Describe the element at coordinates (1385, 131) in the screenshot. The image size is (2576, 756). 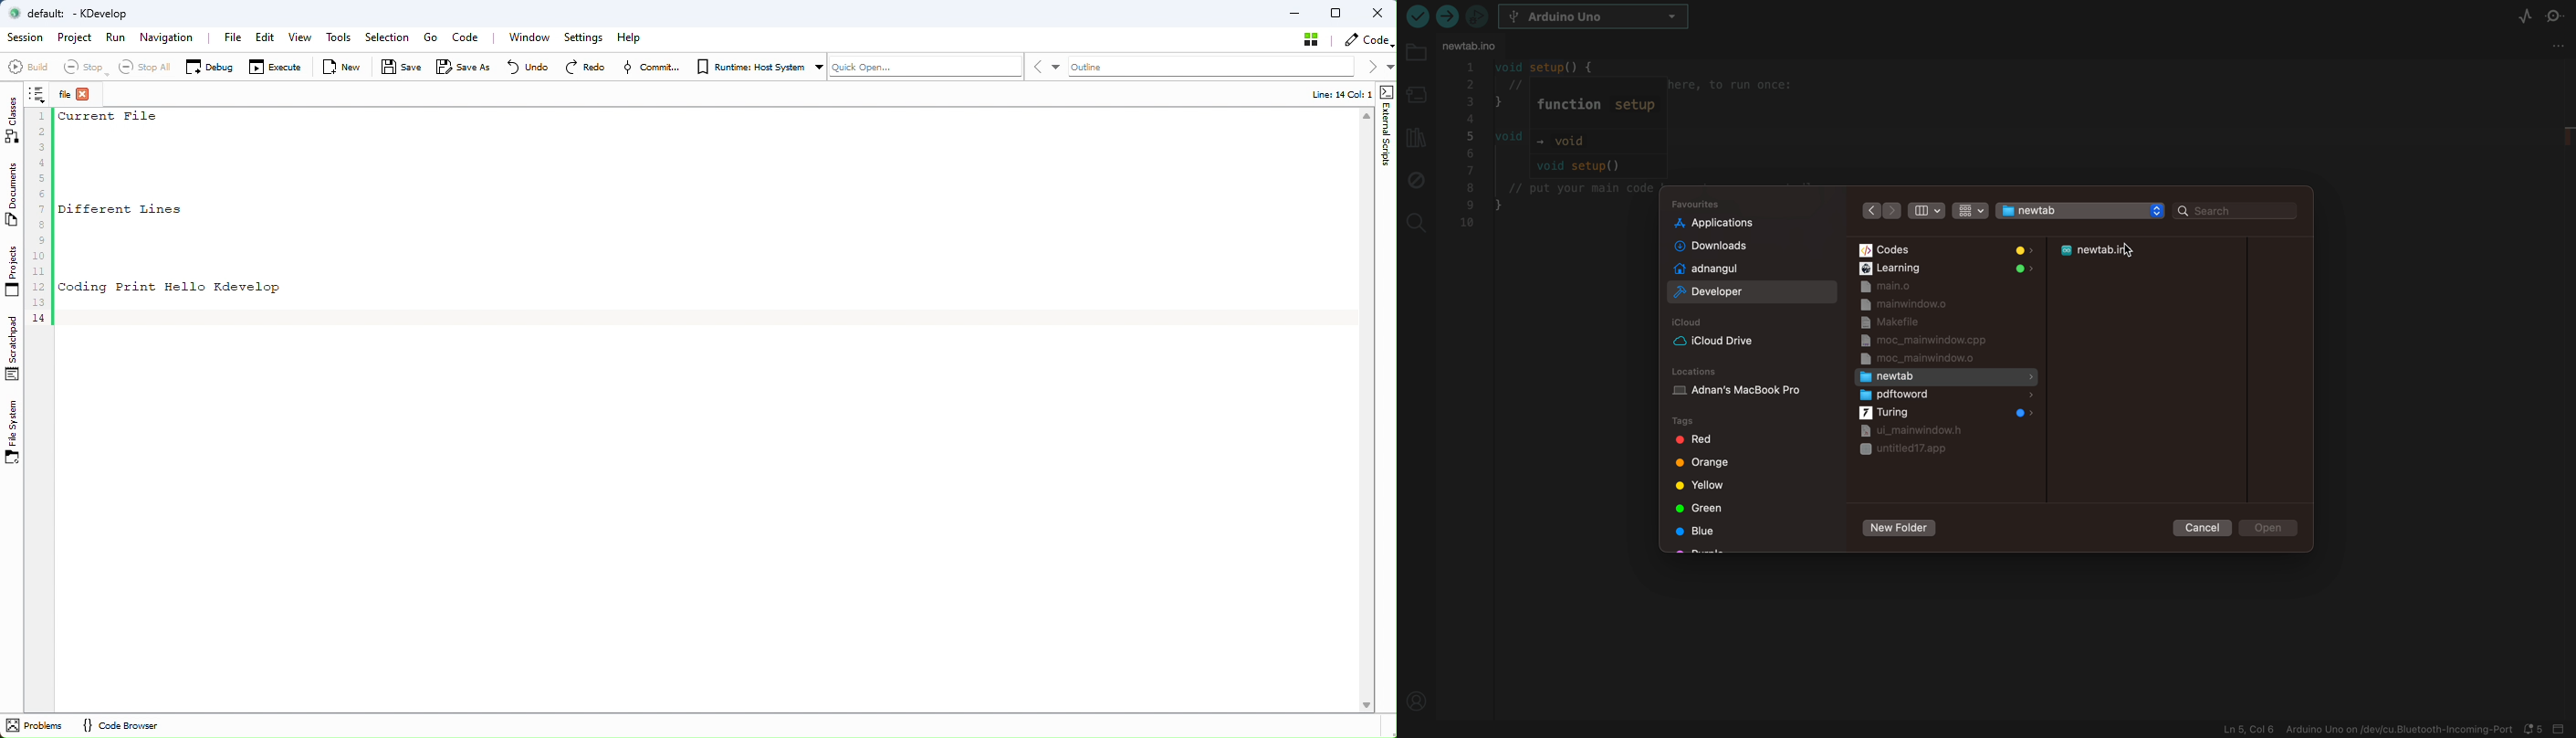
I see `Shape` at that location.